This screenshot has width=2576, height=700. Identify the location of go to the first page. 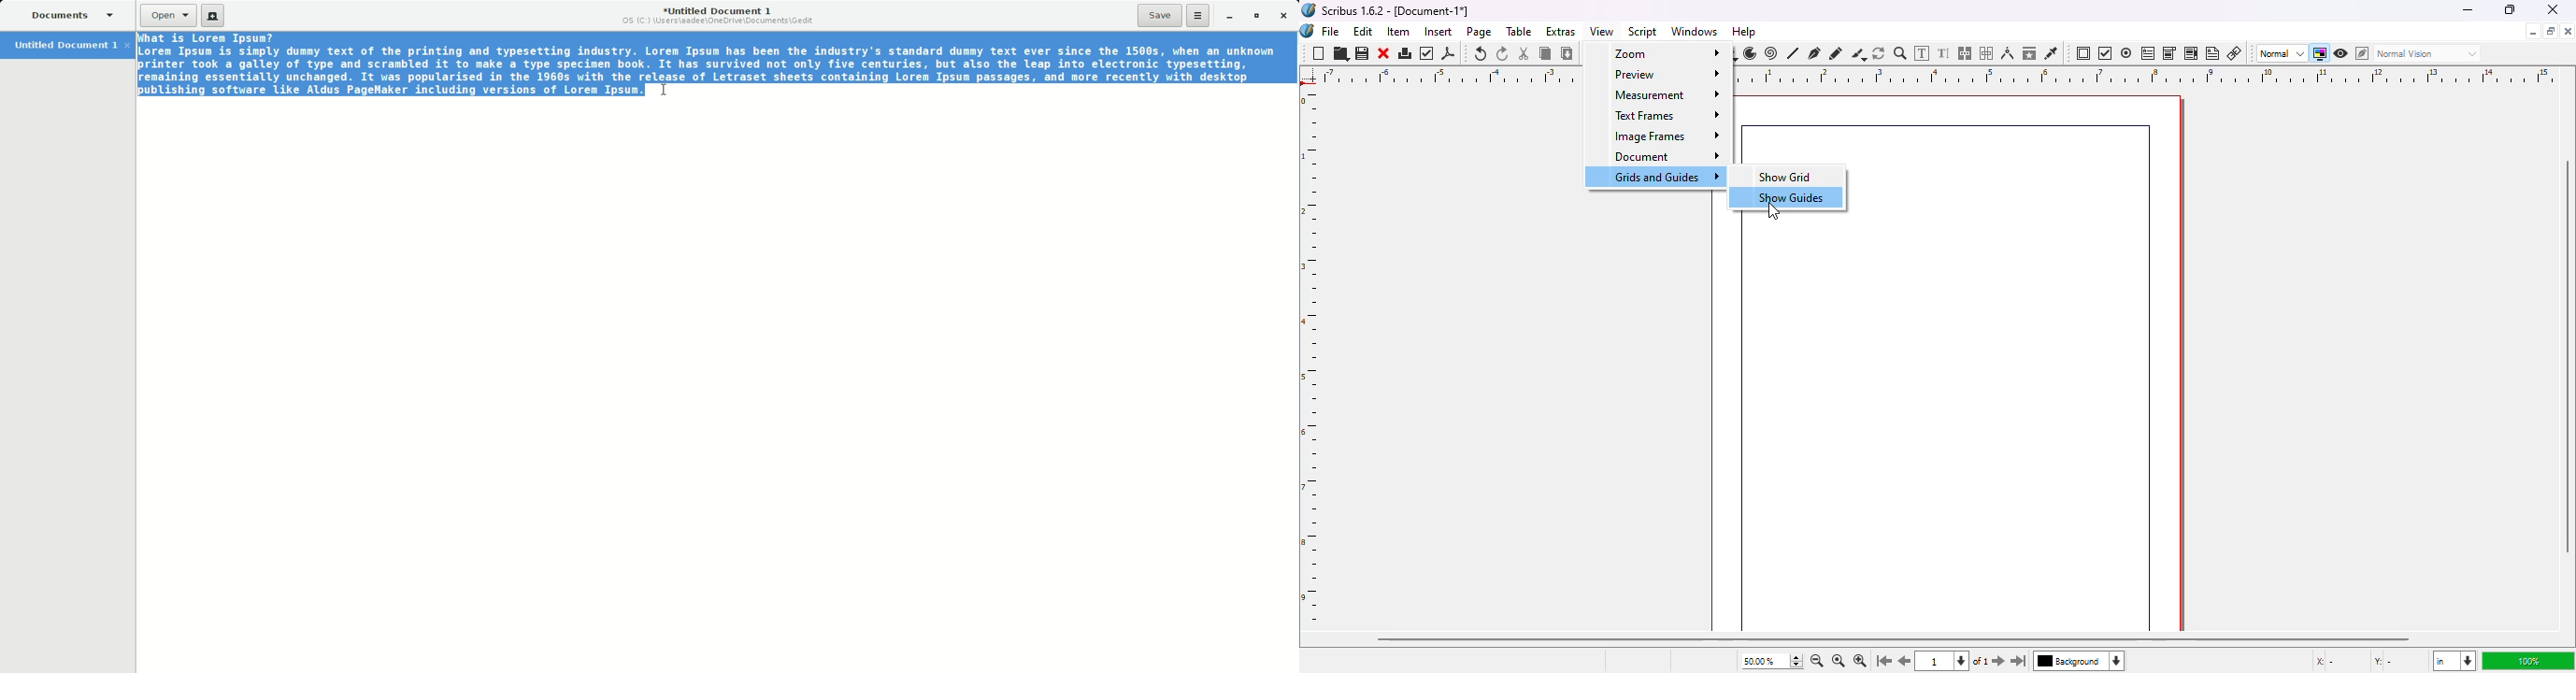
(1884, 662).